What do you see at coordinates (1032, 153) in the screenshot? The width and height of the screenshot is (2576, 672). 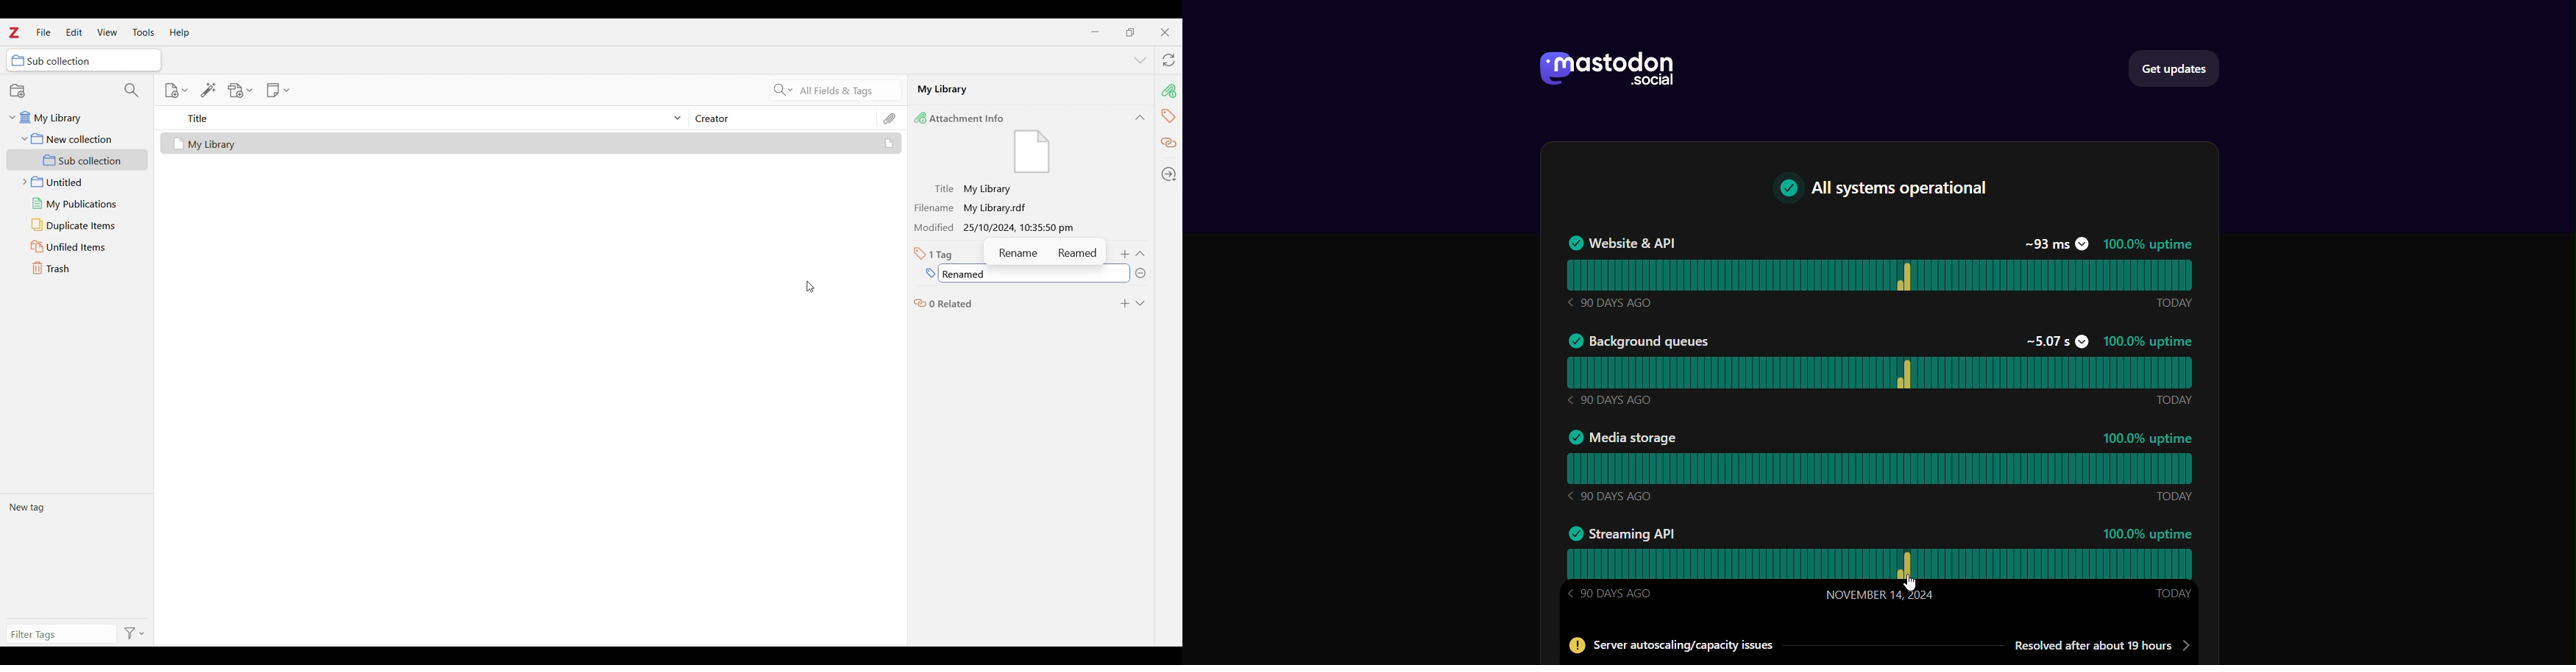 I see `` at bounding box center [1032, 153].